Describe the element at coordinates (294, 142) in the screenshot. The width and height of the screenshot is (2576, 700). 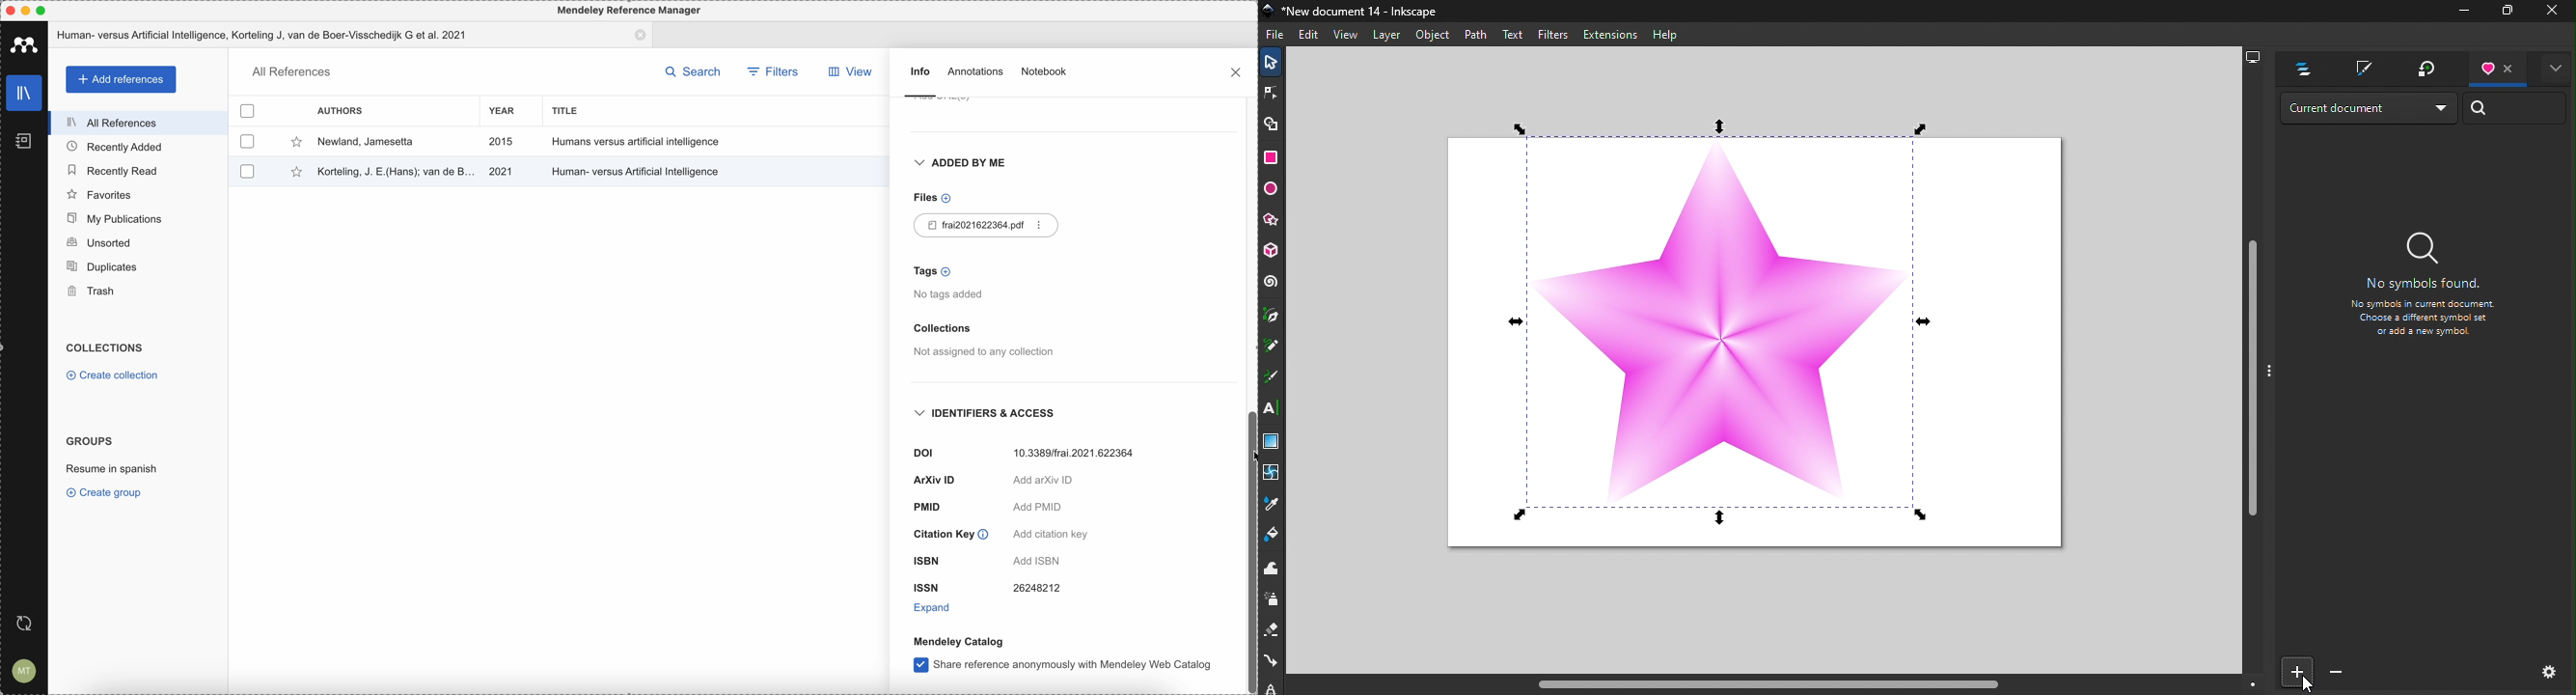
I see `favorite` at that location.